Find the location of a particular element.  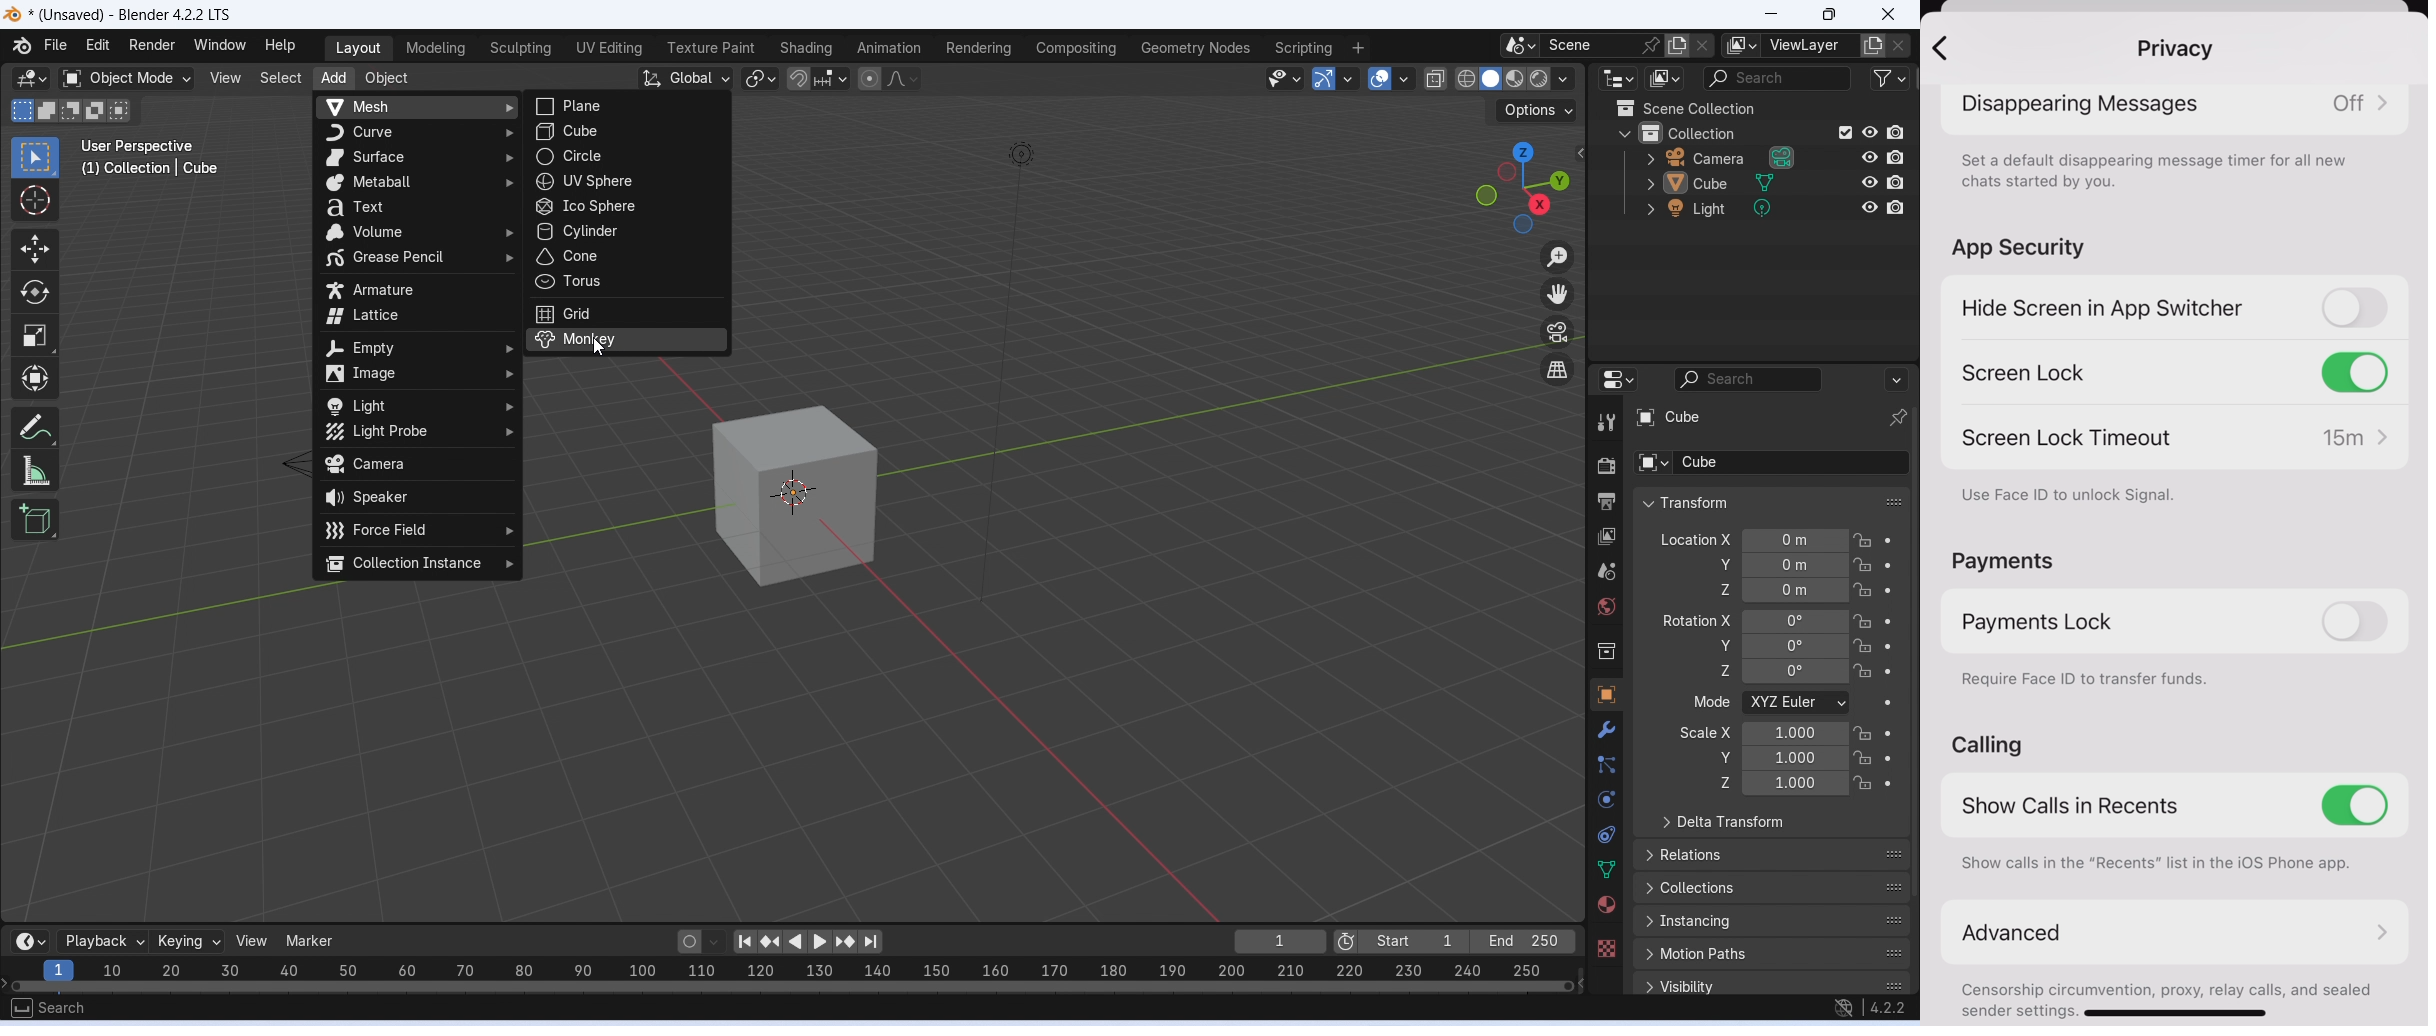

circle is located at coordinates (629, 156).